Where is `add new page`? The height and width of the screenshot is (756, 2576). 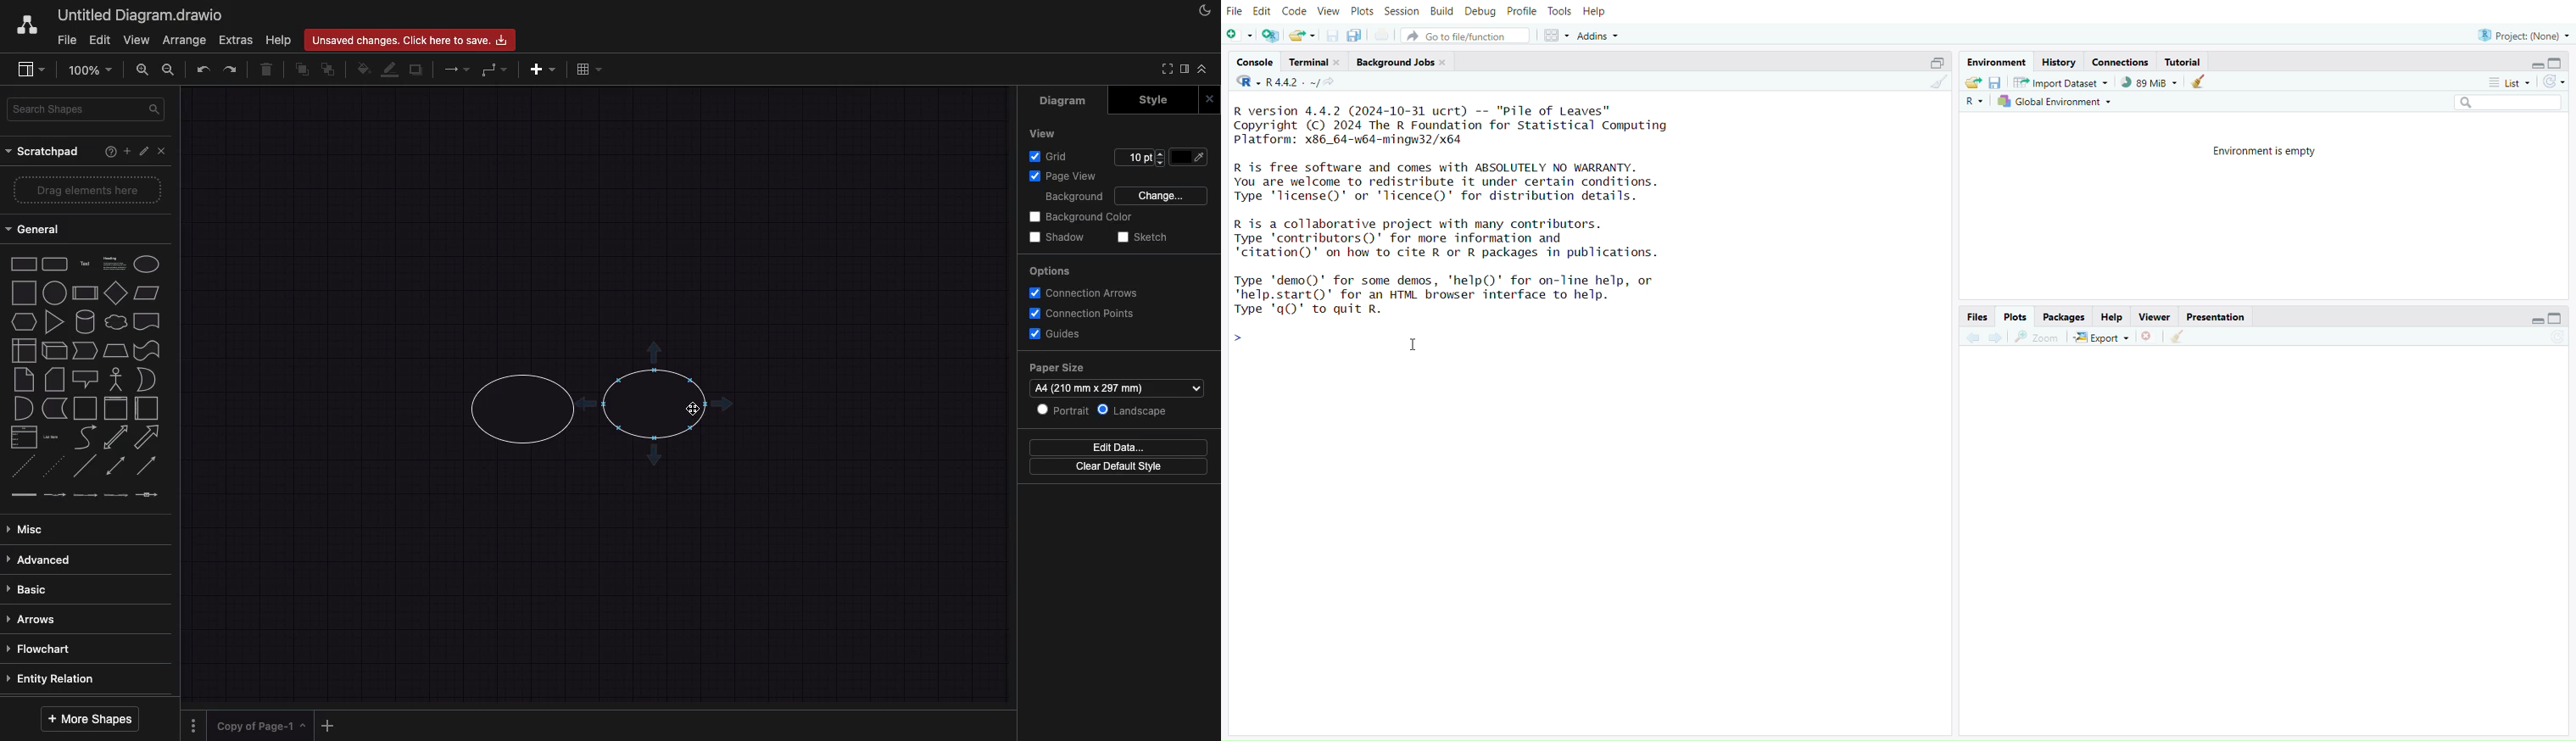 add new page is located at coordinates (328, 726).